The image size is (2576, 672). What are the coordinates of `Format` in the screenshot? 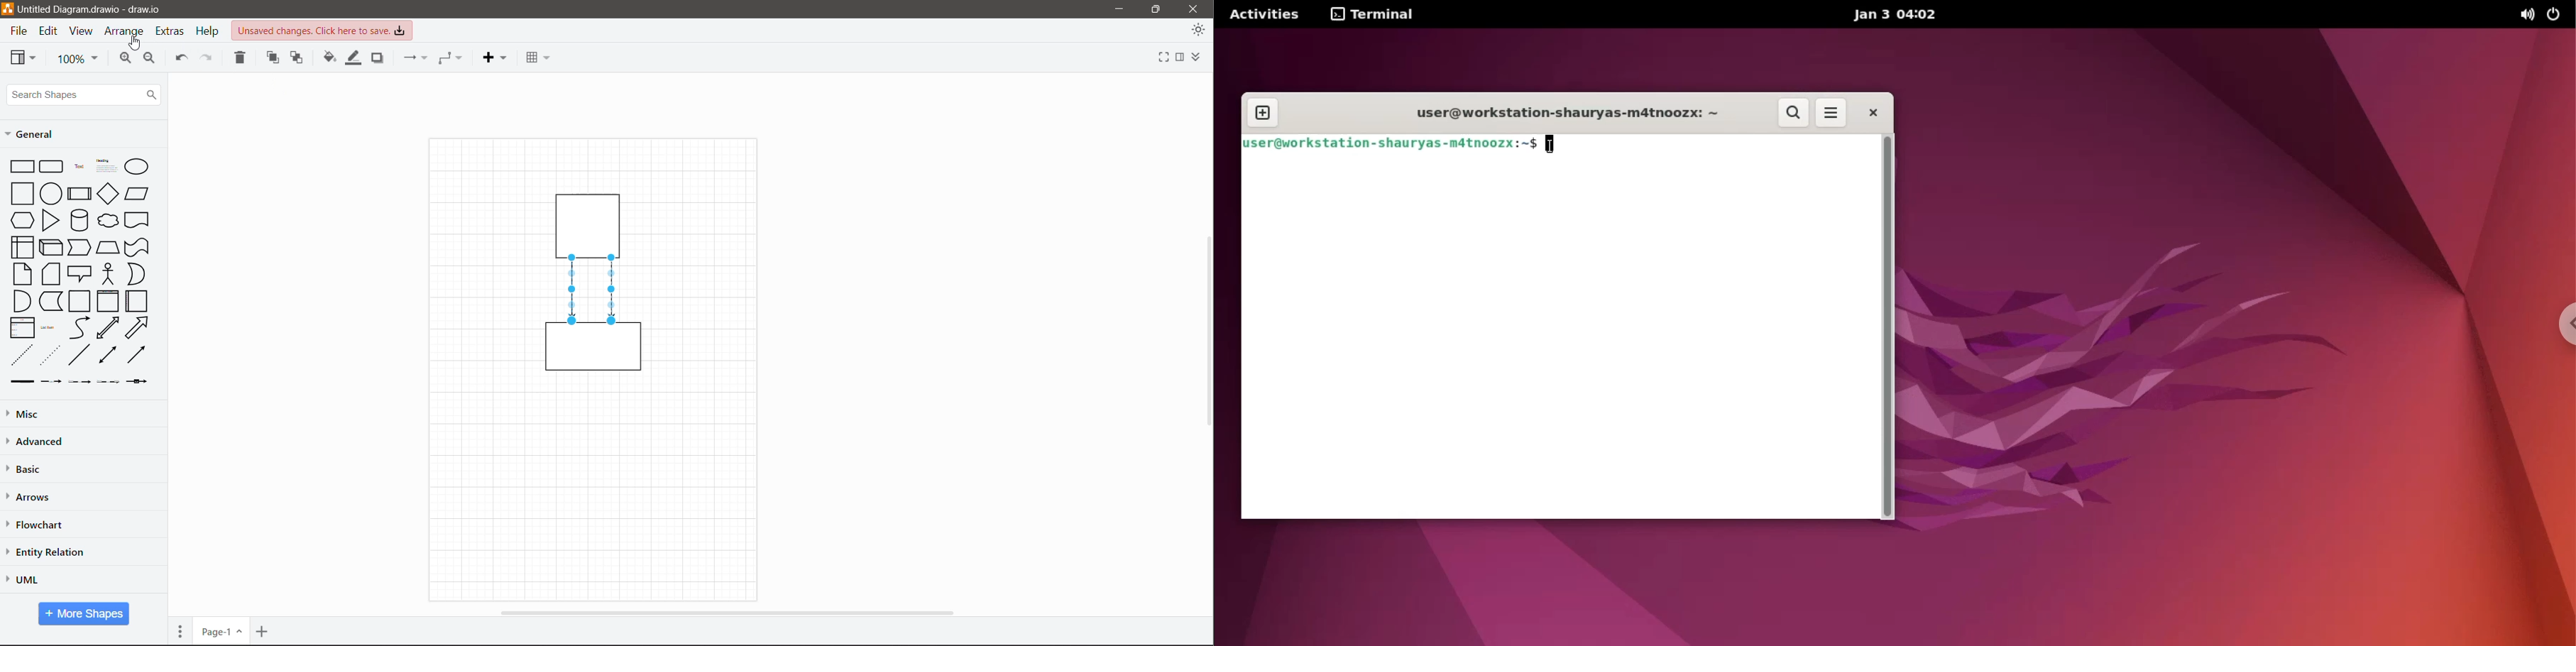 It's located at (1180, 58).